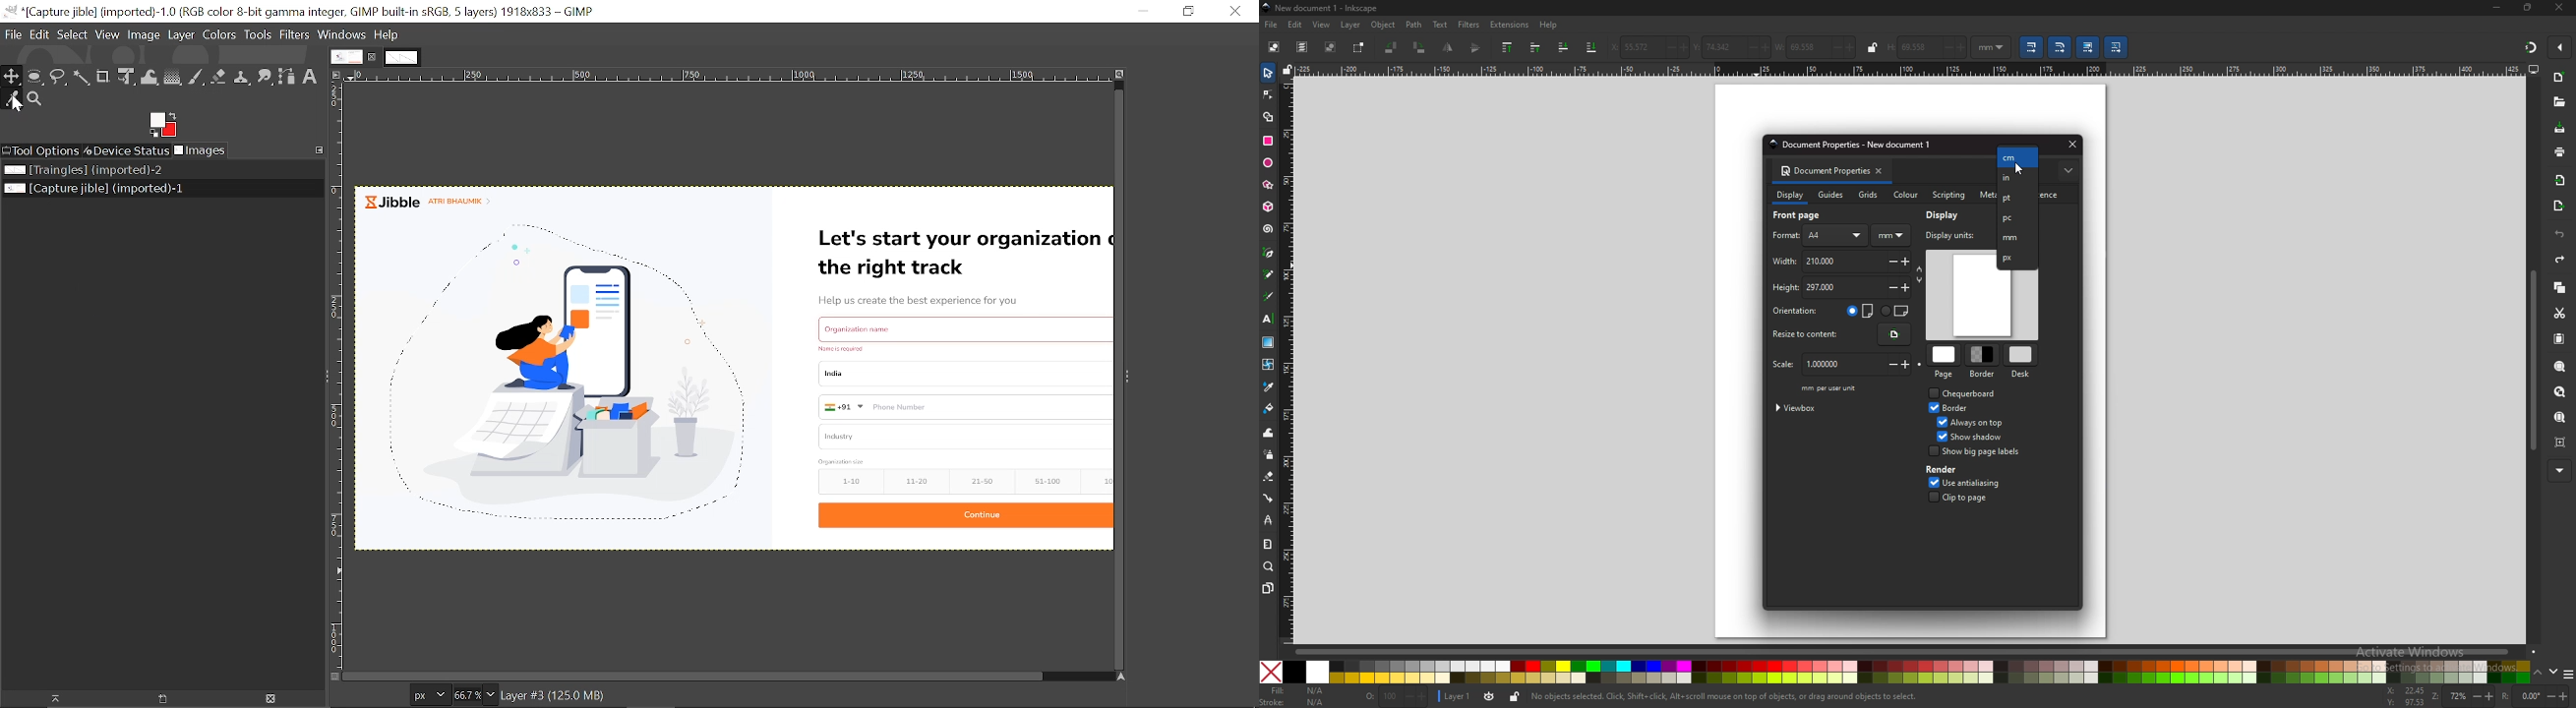  I want to click on calligraphy, so click(1267, 296).